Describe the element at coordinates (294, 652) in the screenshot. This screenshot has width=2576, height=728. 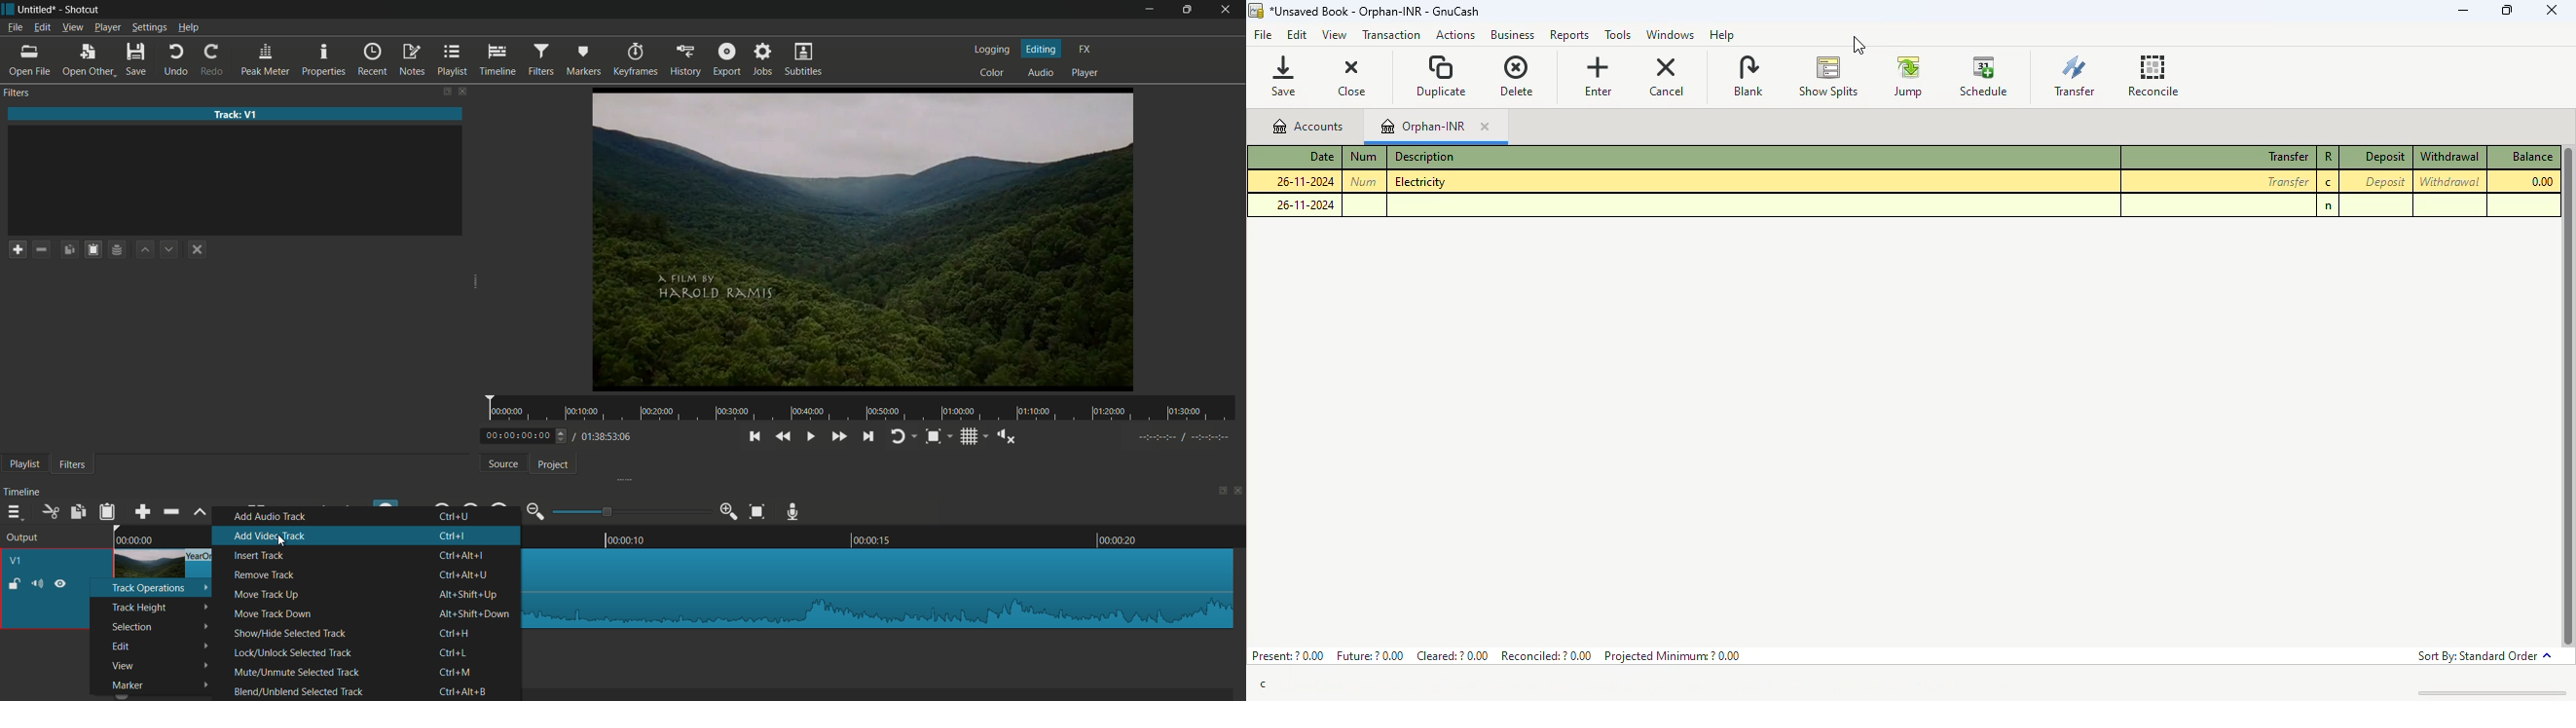
I see `lock/unlock selected track` at that location.